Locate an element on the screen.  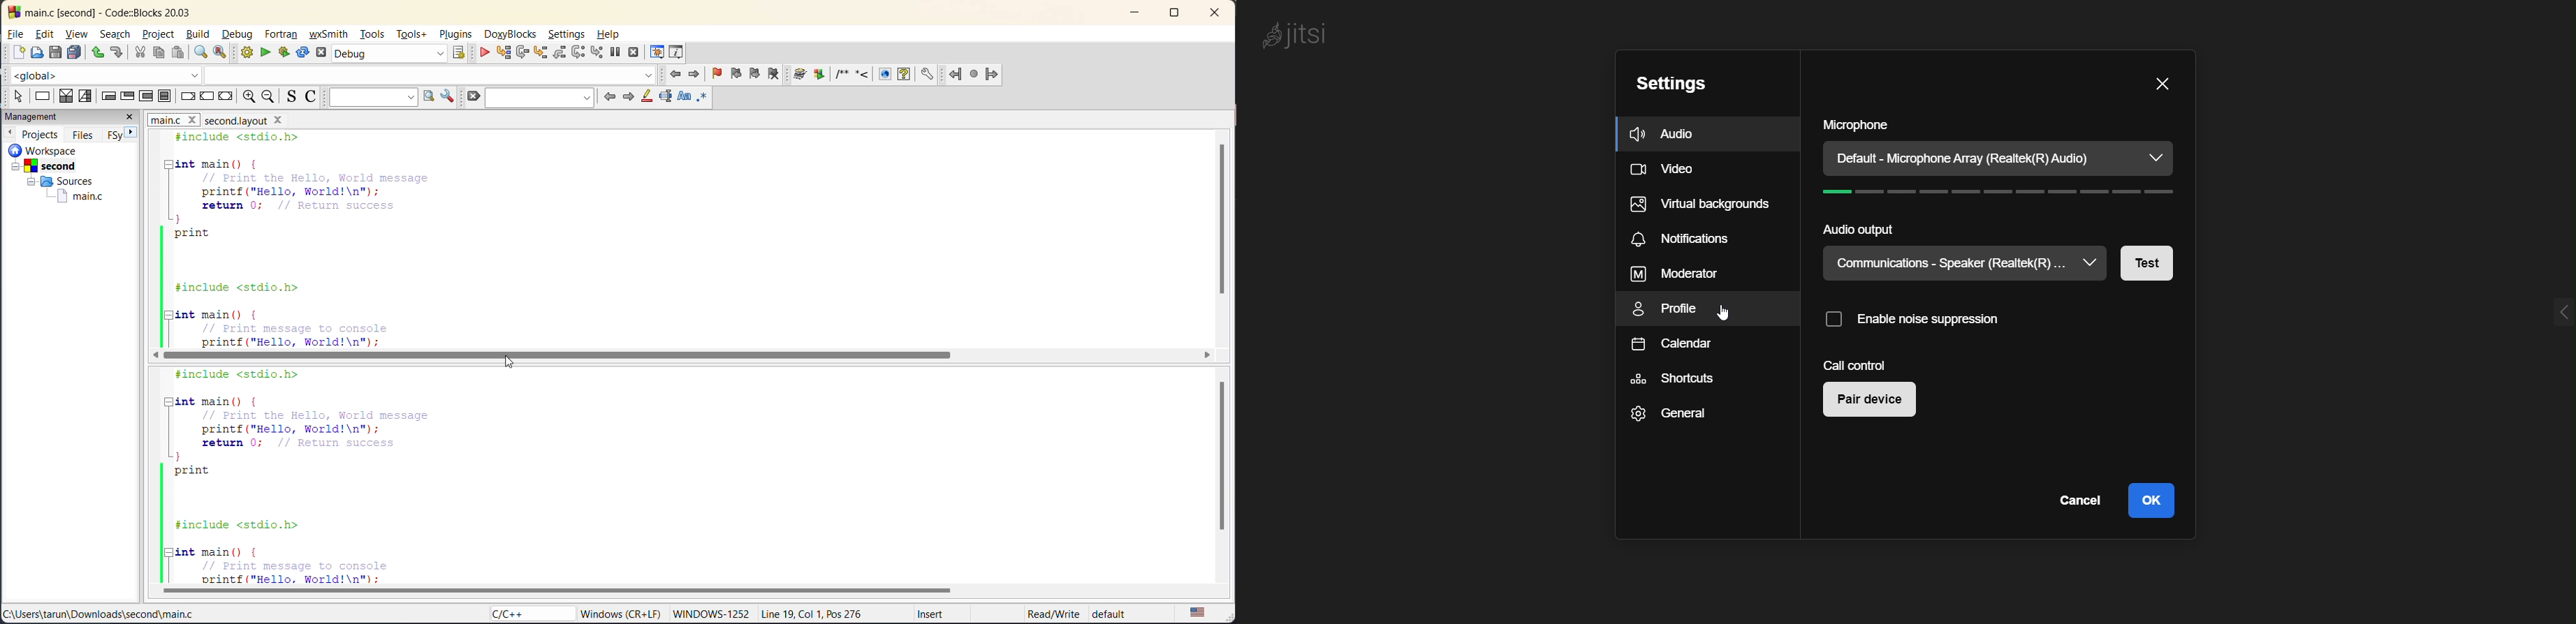
vertical scroll bar is located at coordinates (1224, 456).